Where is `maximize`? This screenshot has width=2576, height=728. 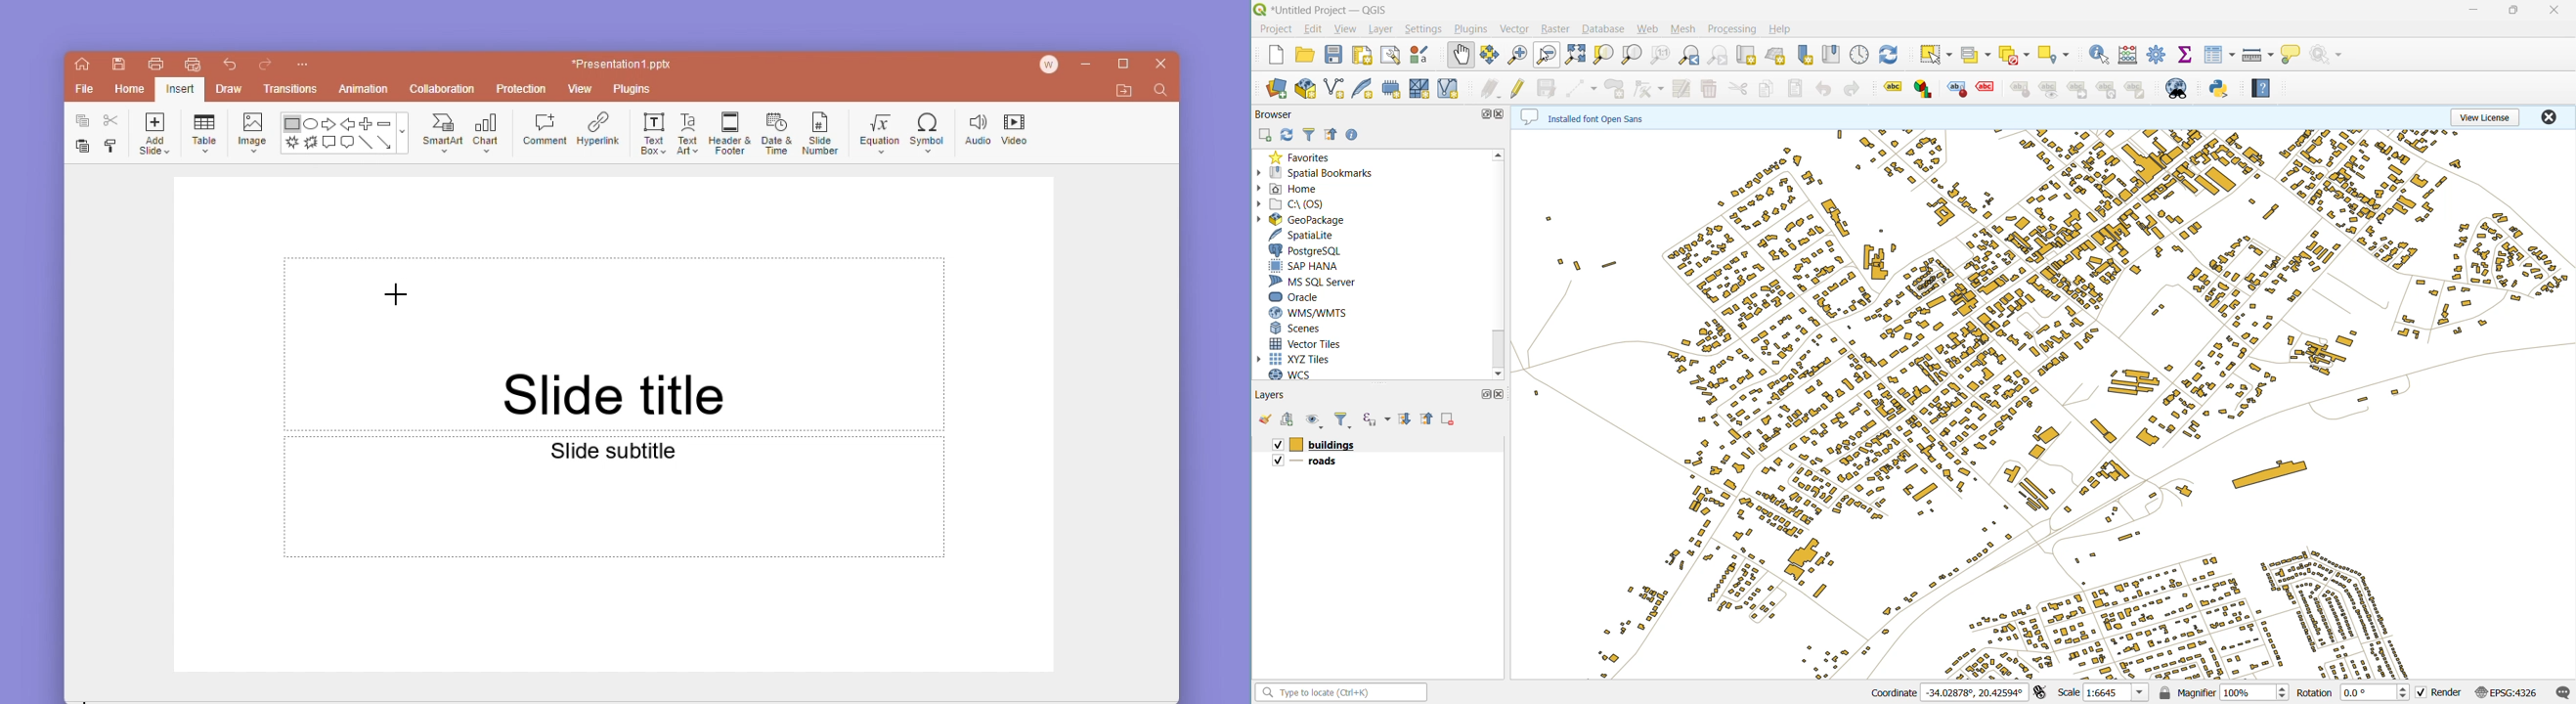 maximize is located at coordinates (1120, 65).